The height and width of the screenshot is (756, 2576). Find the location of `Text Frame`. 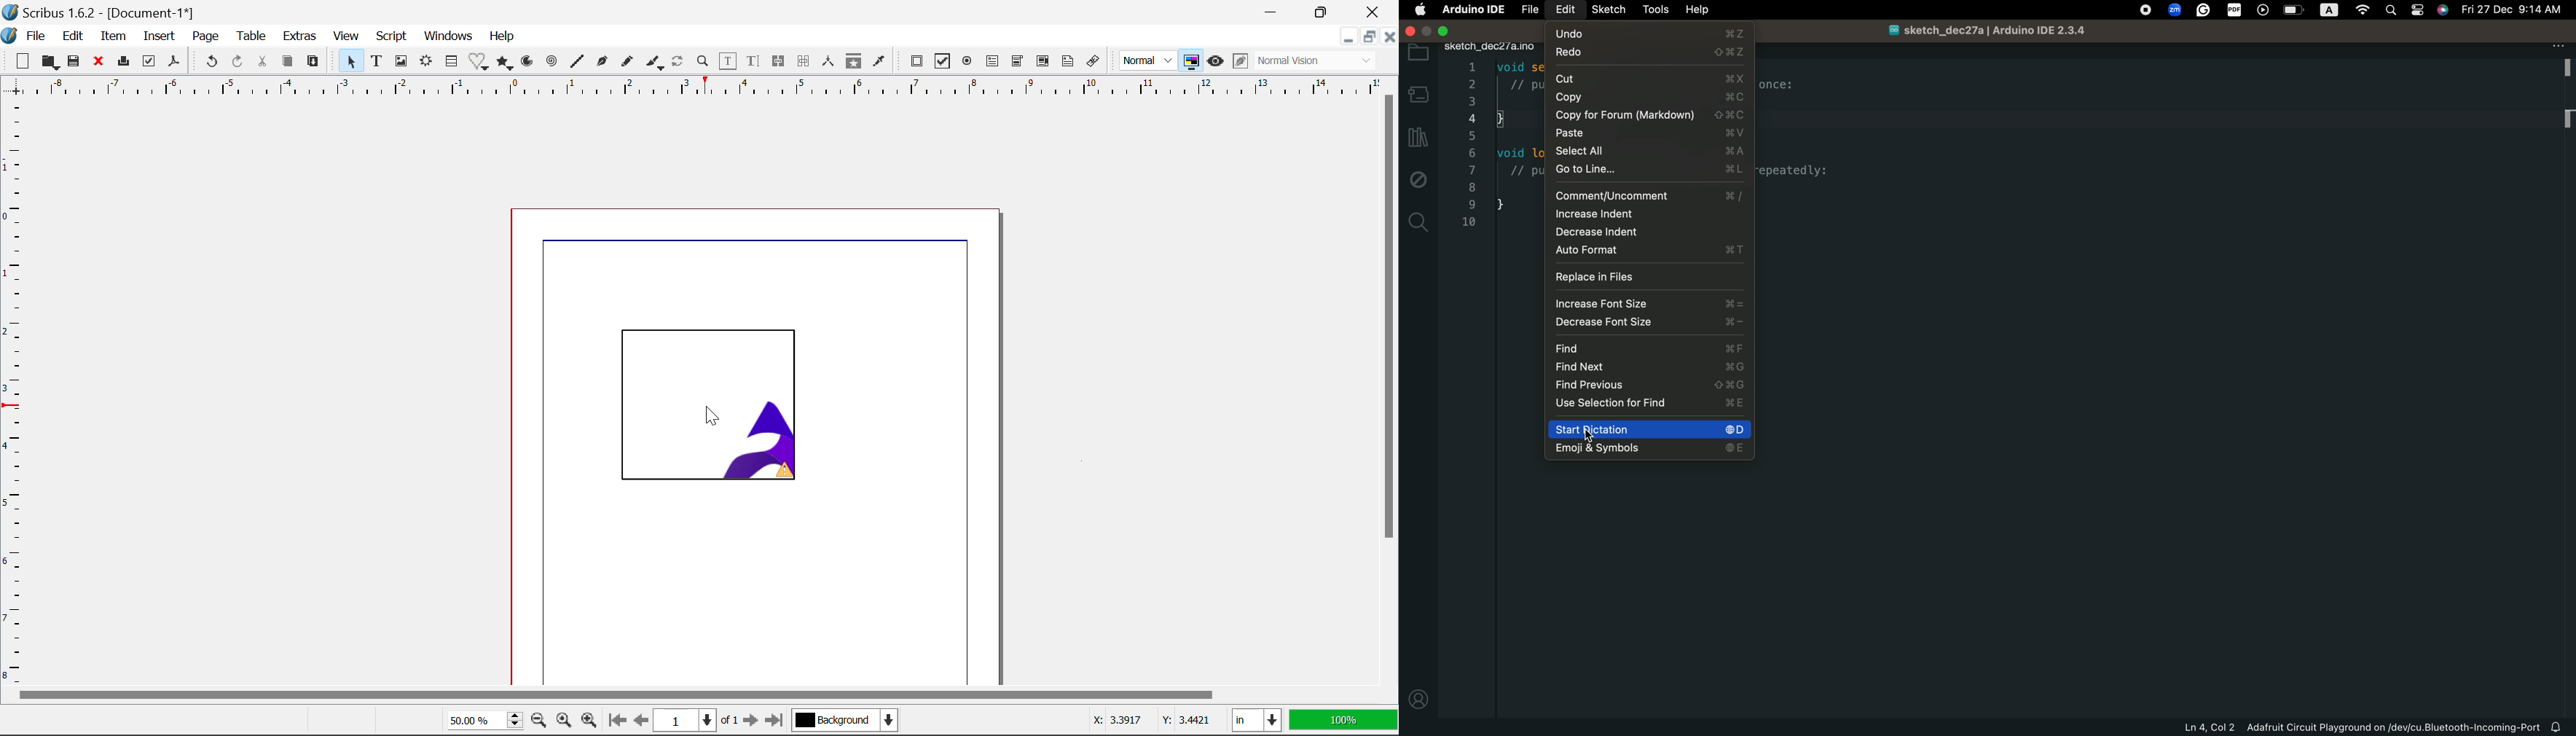

Text Frame is located at coordinates (377, 61).